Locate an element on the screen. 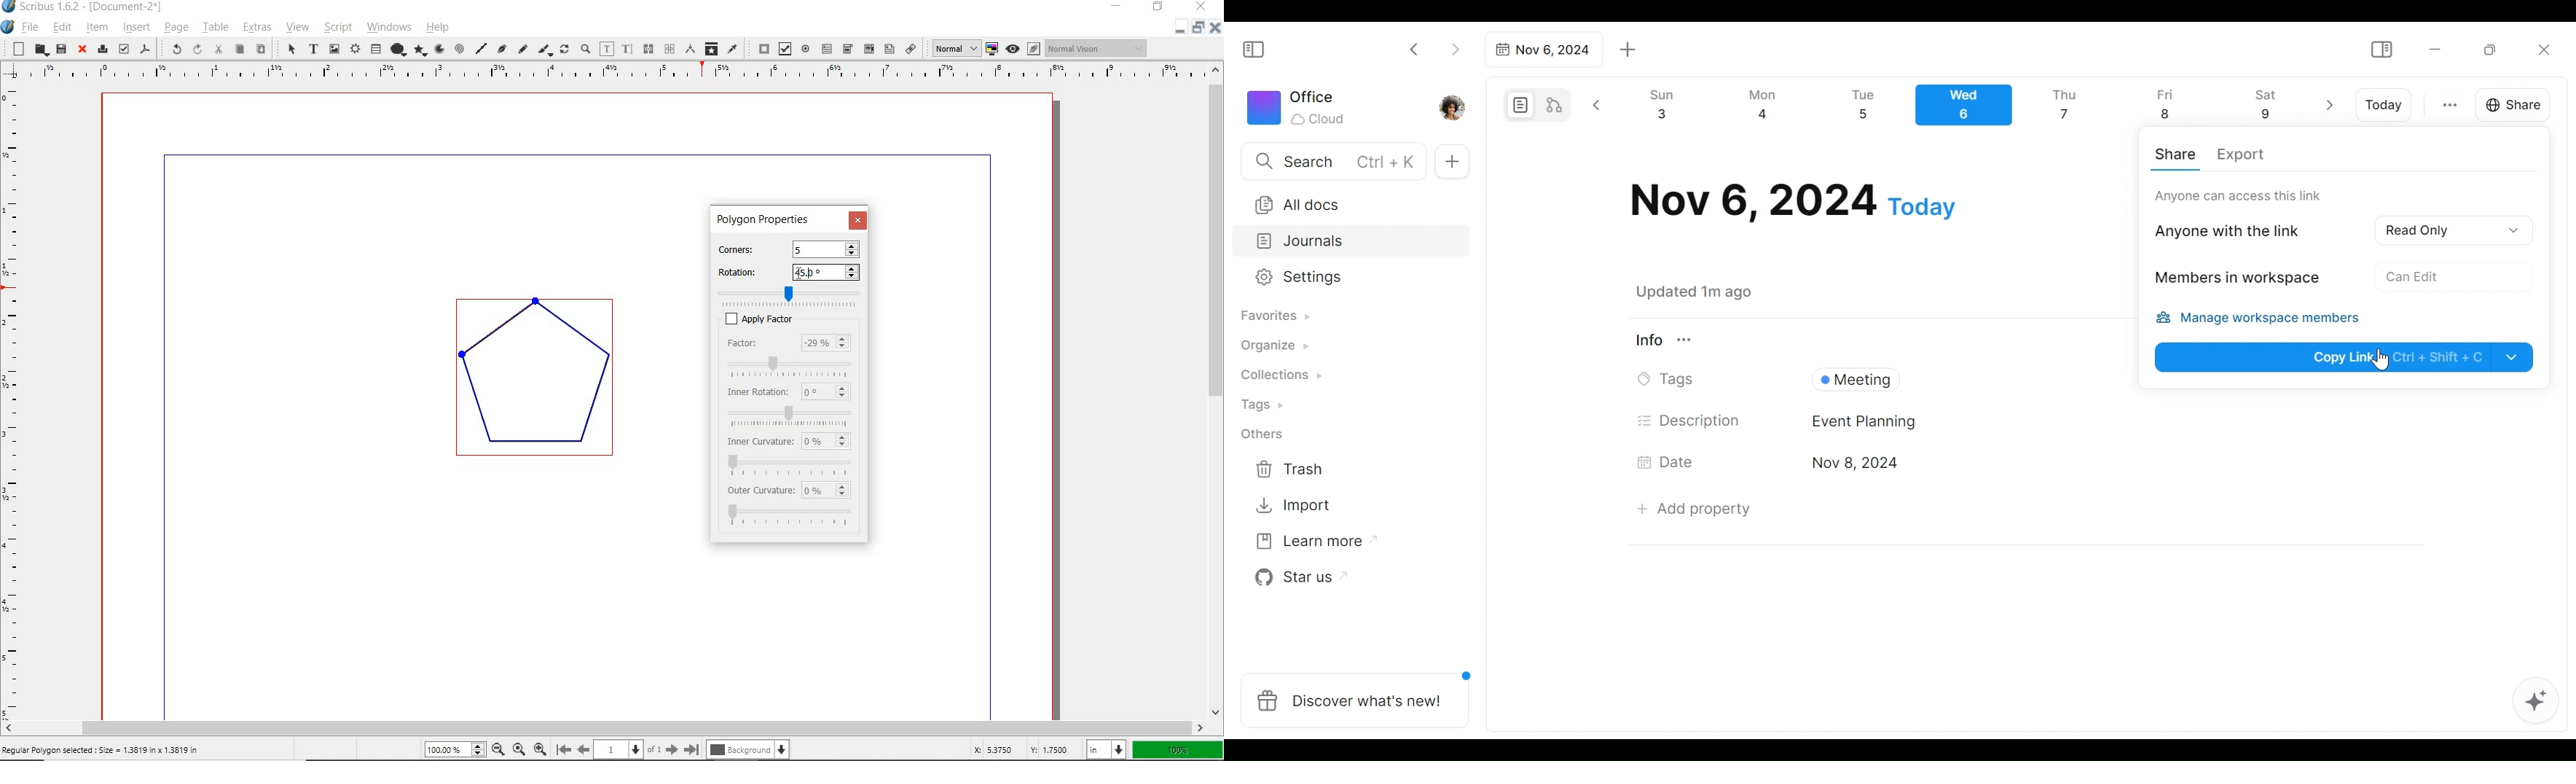  5 SIDE POLYGON DRAWN is located at coordinates (546, 385).